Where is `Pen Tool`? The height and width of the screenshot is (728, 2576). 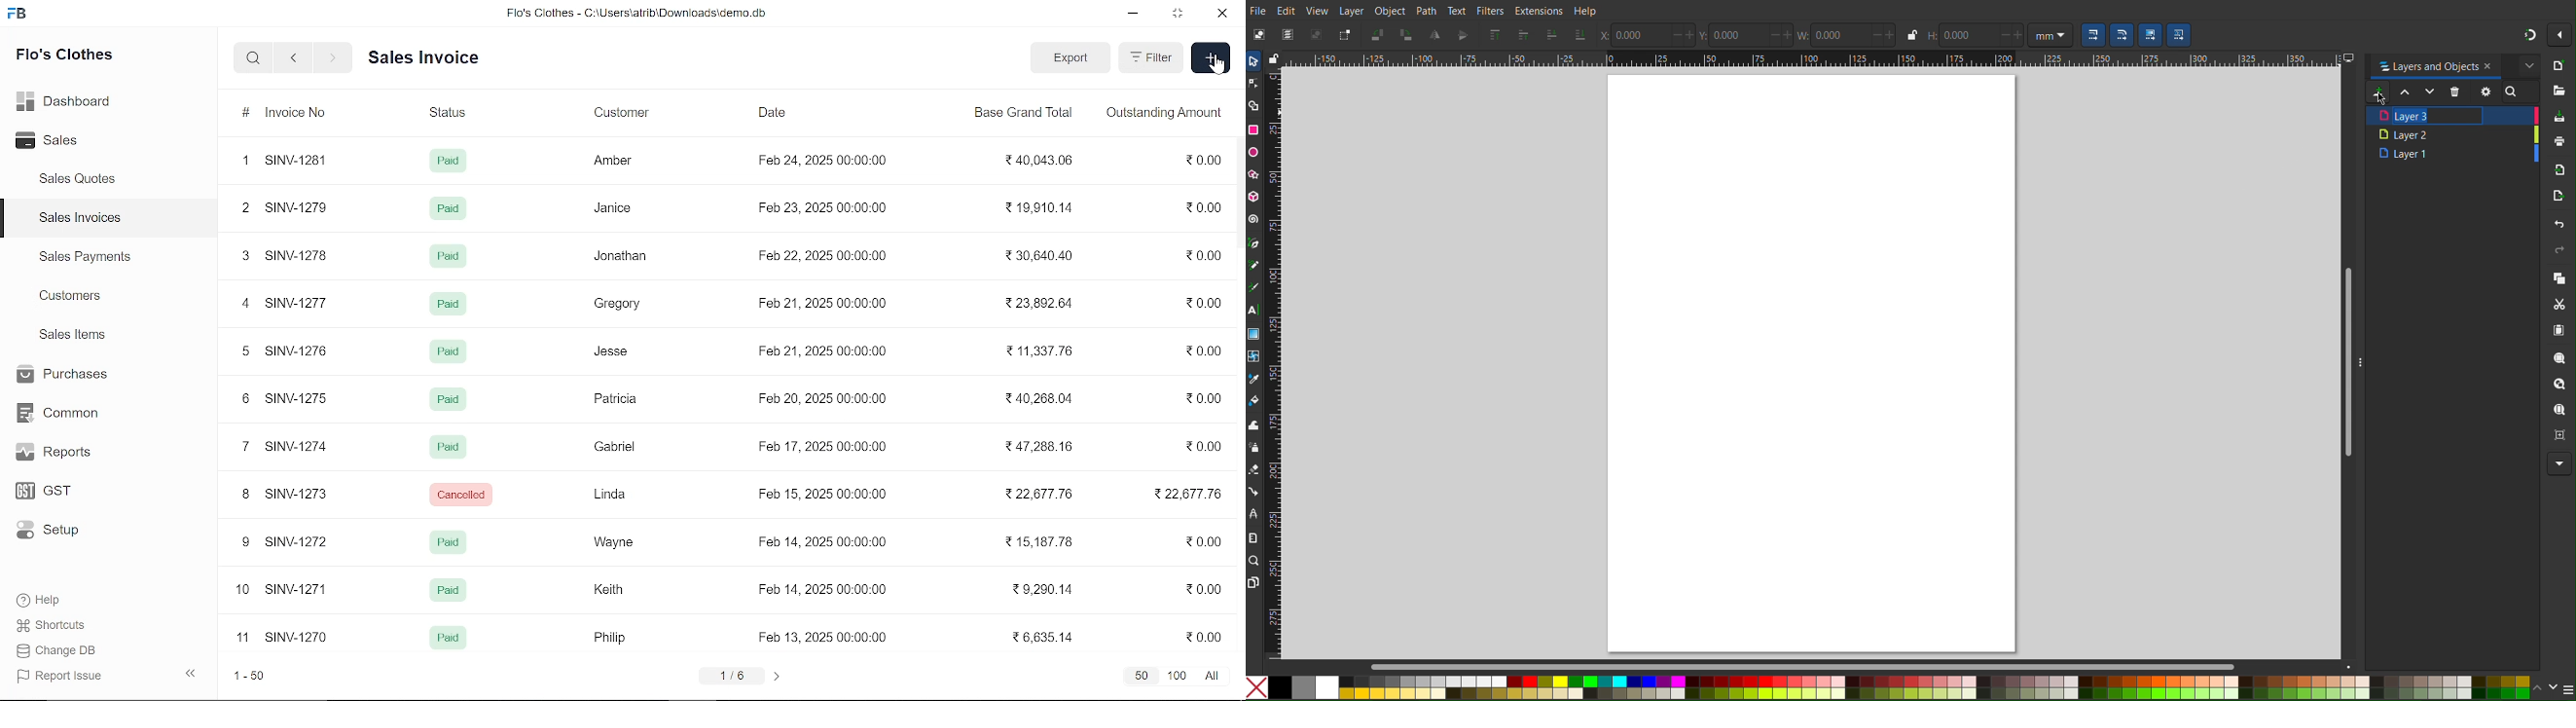 Pen Tool is located at coordinates (1257, 244).